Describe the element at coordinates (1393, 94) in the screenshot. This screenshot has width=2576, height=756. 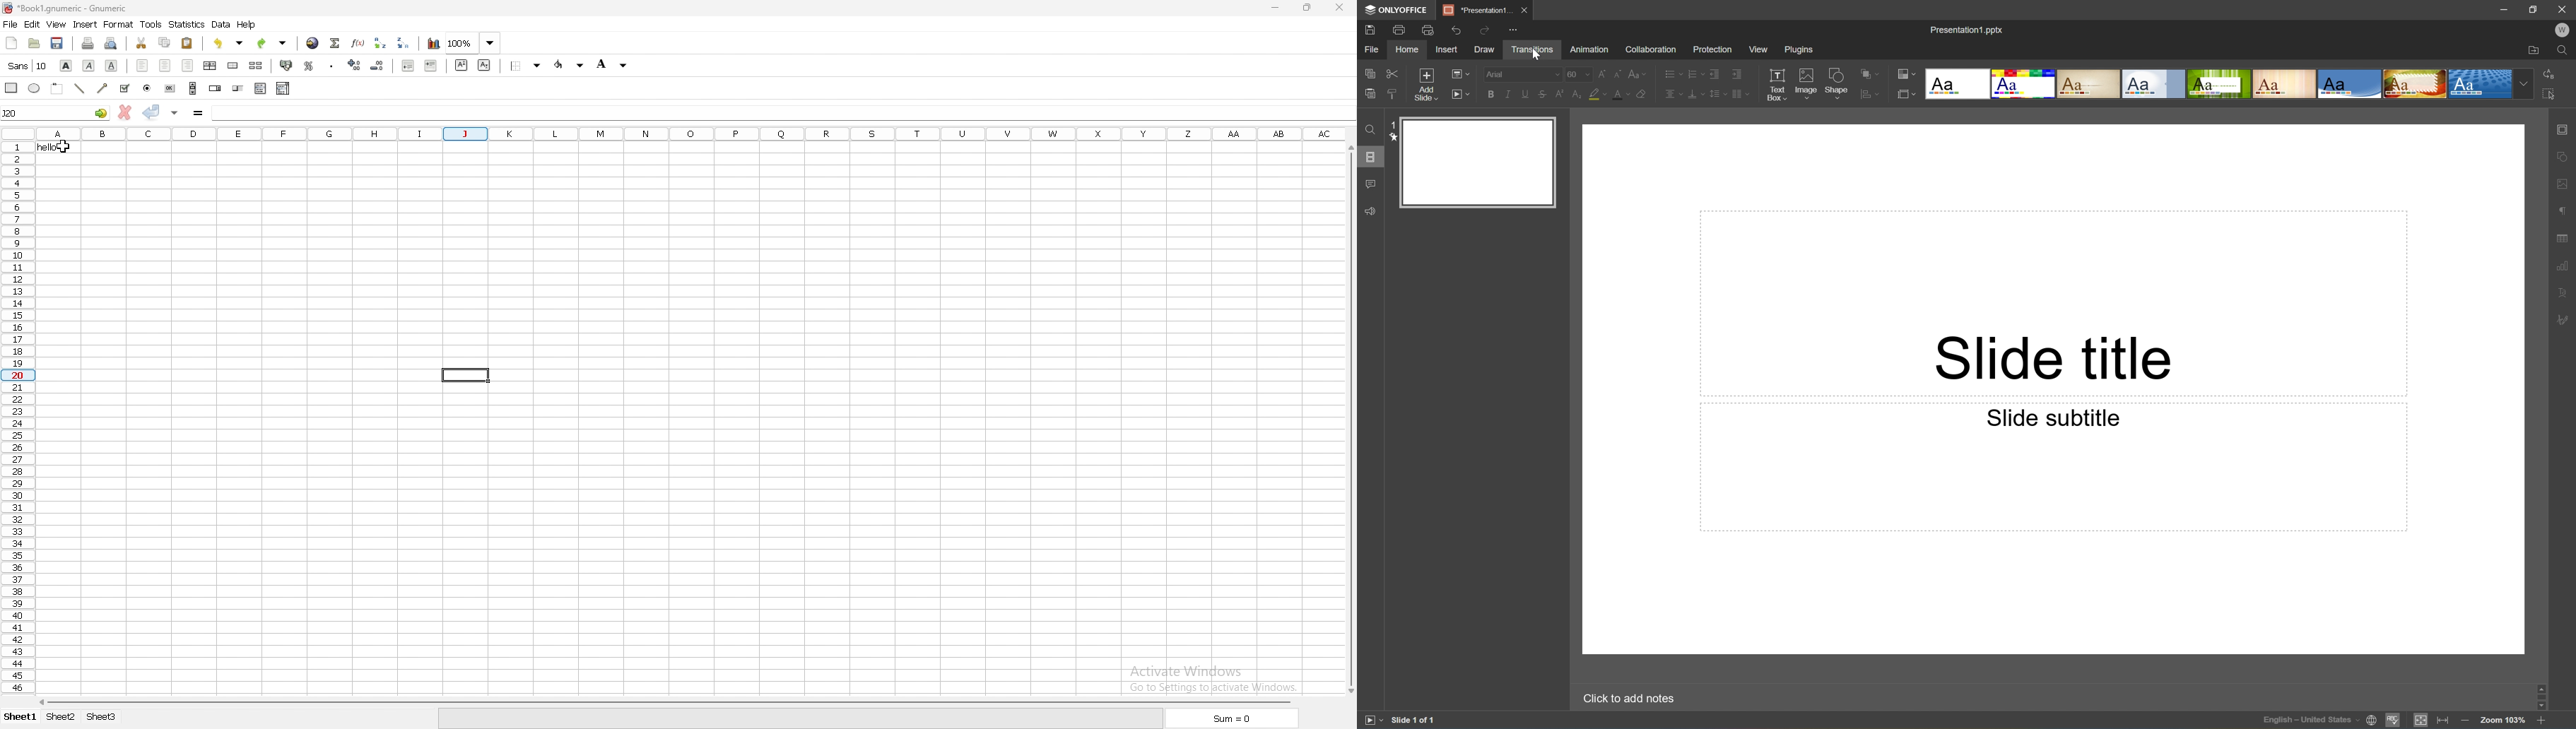
I see `Copy style` at that location.